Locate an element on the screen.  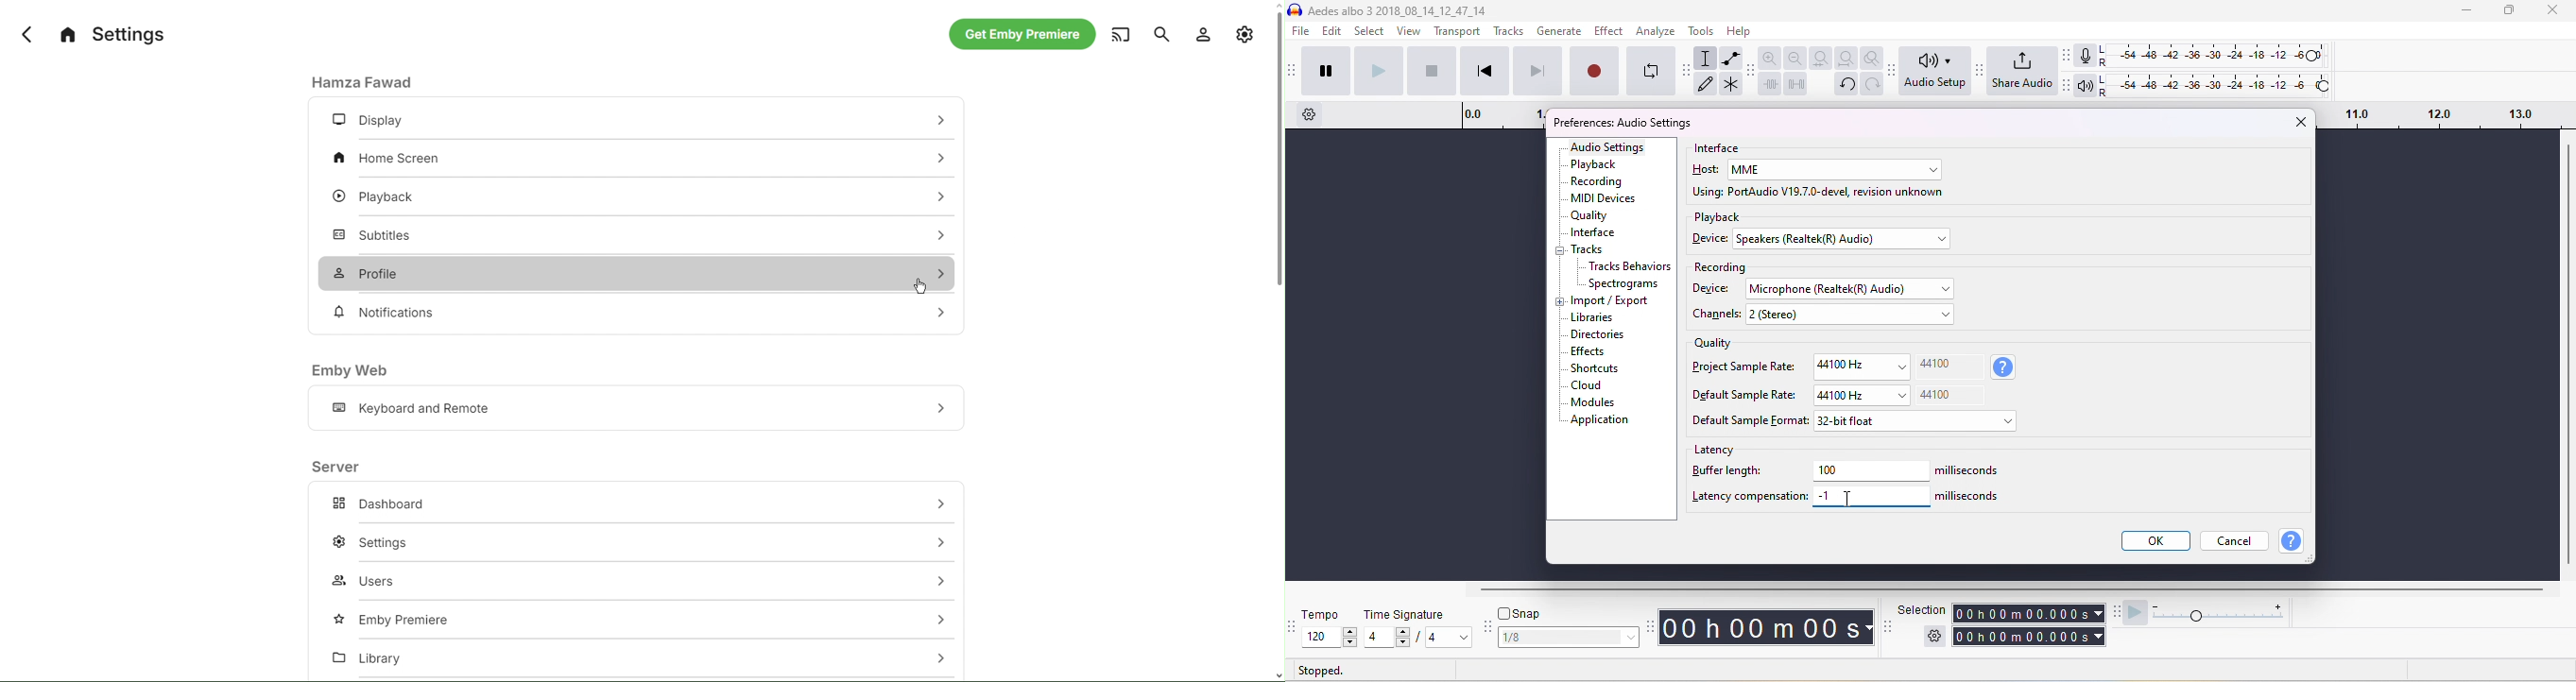
chanels is located at coordinates (1719, 315).